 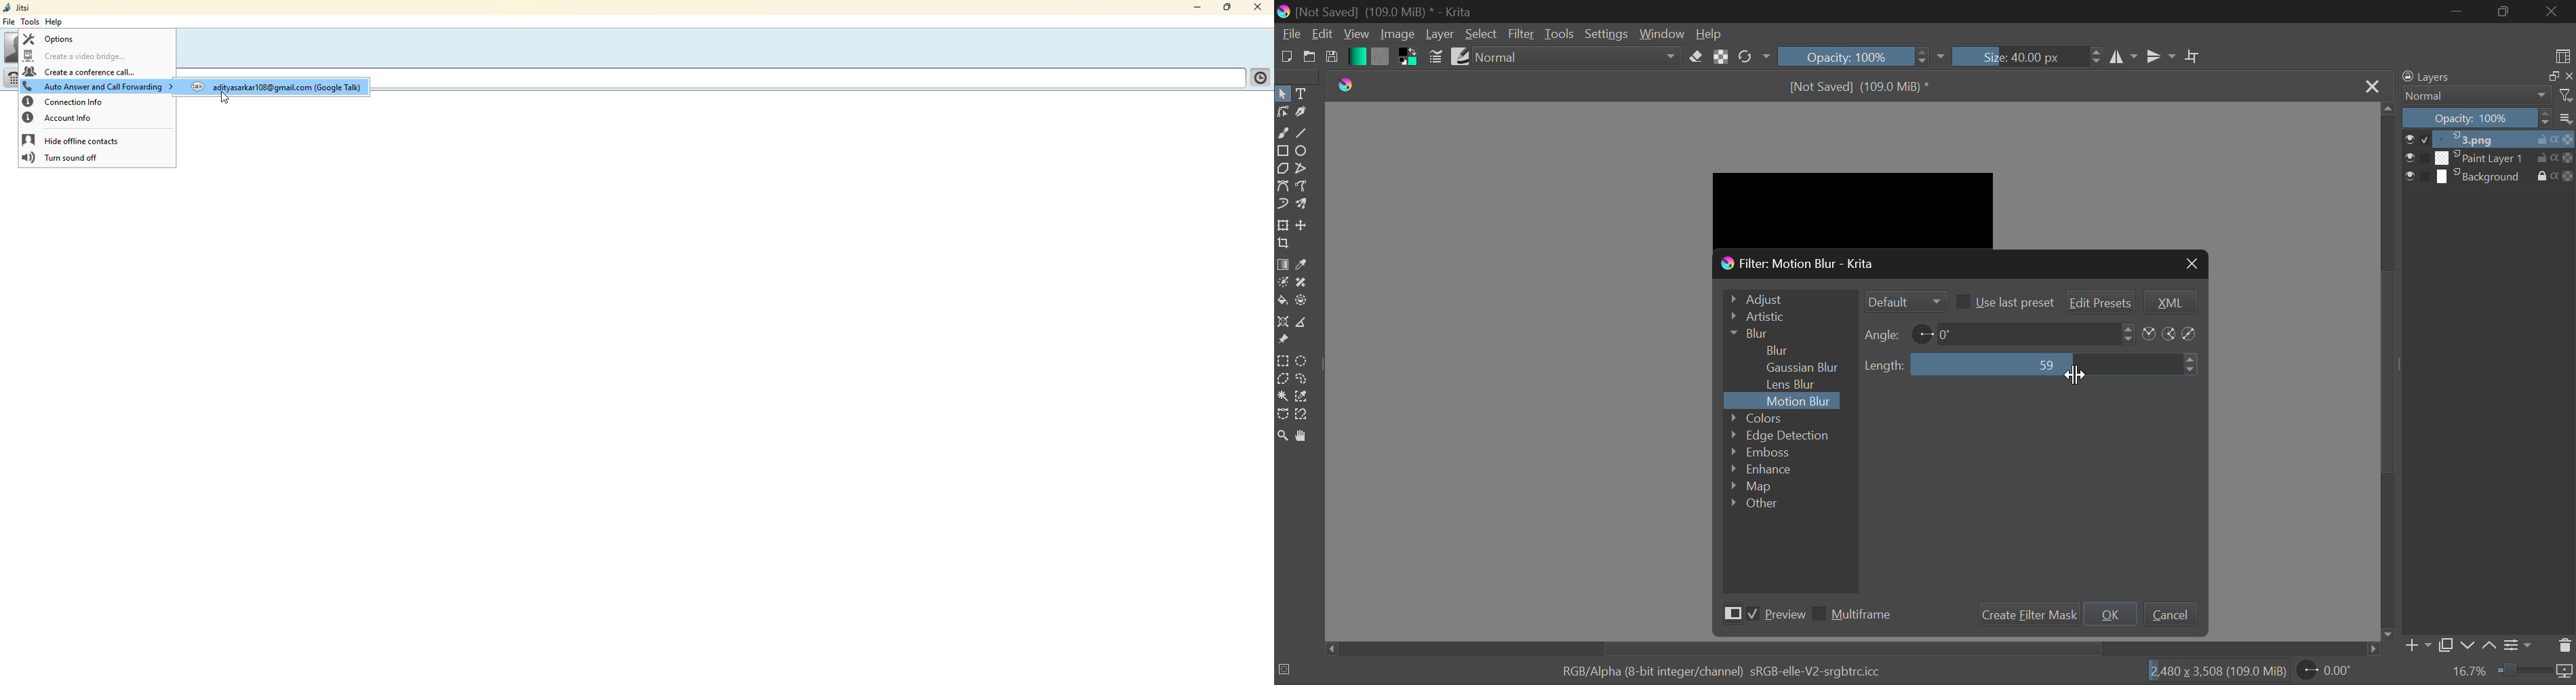 What do you see at coordinates (2446, 645) in the screenshot?
I see `Copy Layer` at bounding box center [2446, 645].